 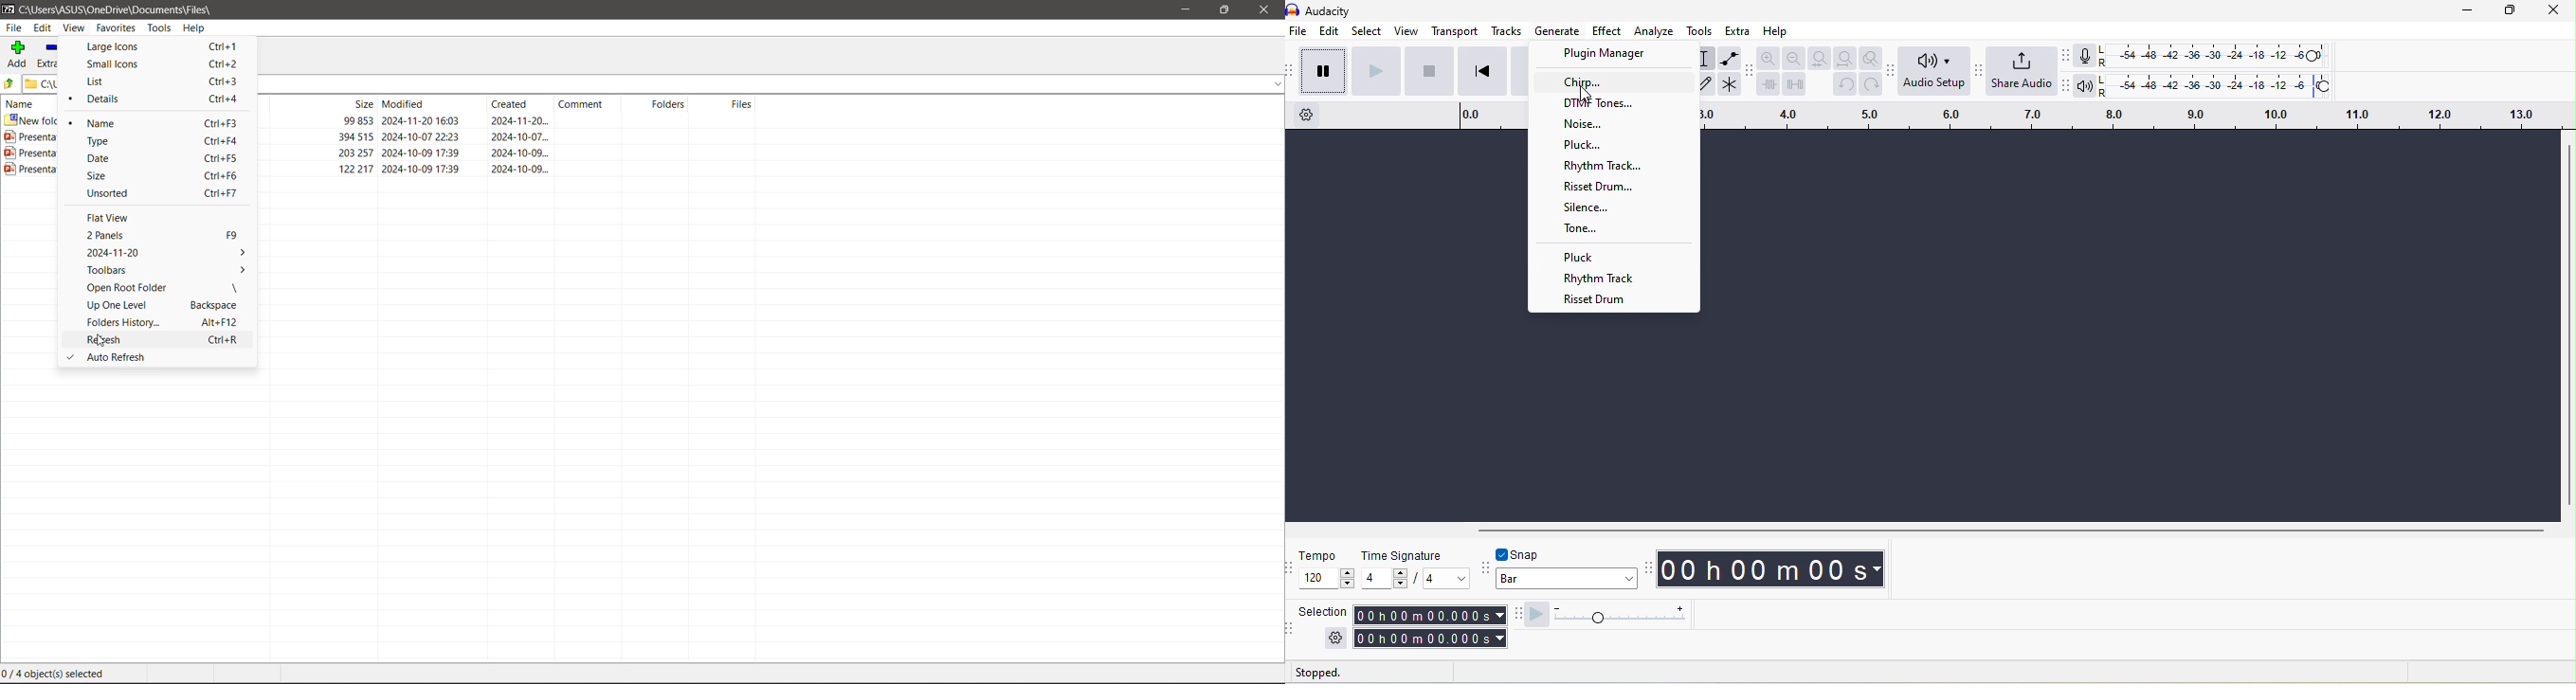 What do you see at coordinates (1598, 207) in the screenshot?
I see `silence` at bounding box center [1598, 207].